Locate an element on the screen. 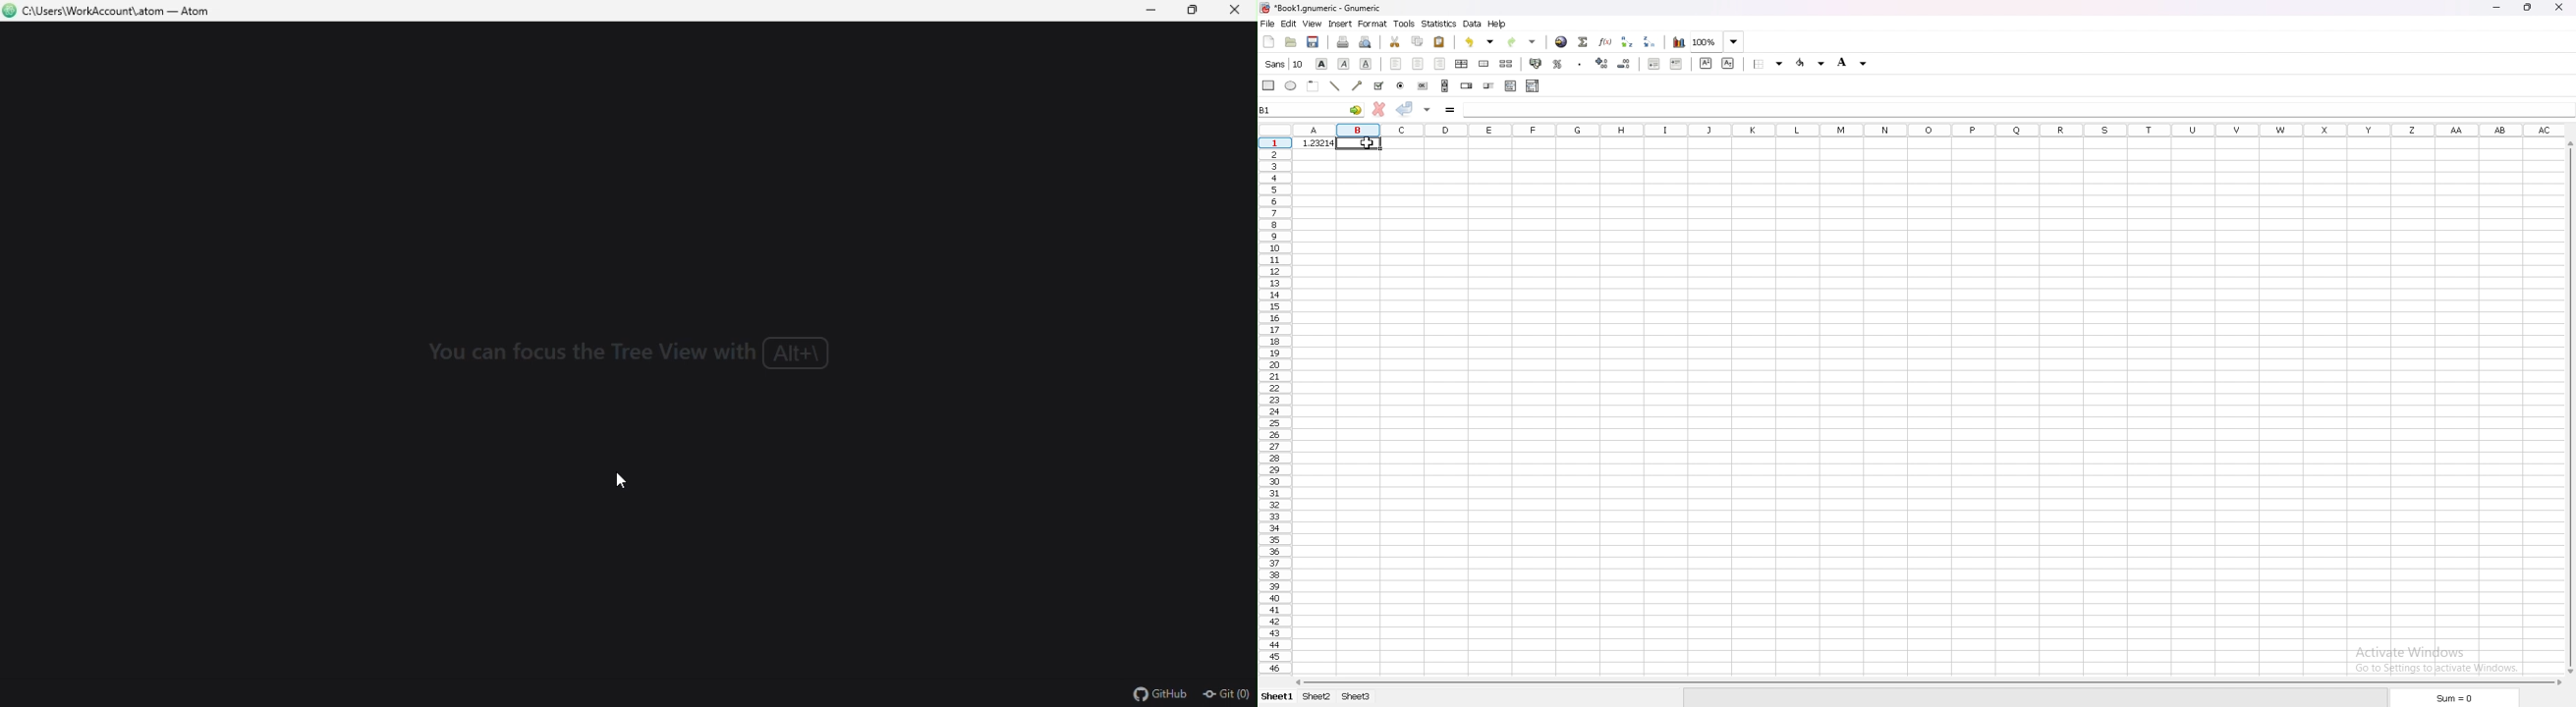  columns is located at coordinates (1929, 130).